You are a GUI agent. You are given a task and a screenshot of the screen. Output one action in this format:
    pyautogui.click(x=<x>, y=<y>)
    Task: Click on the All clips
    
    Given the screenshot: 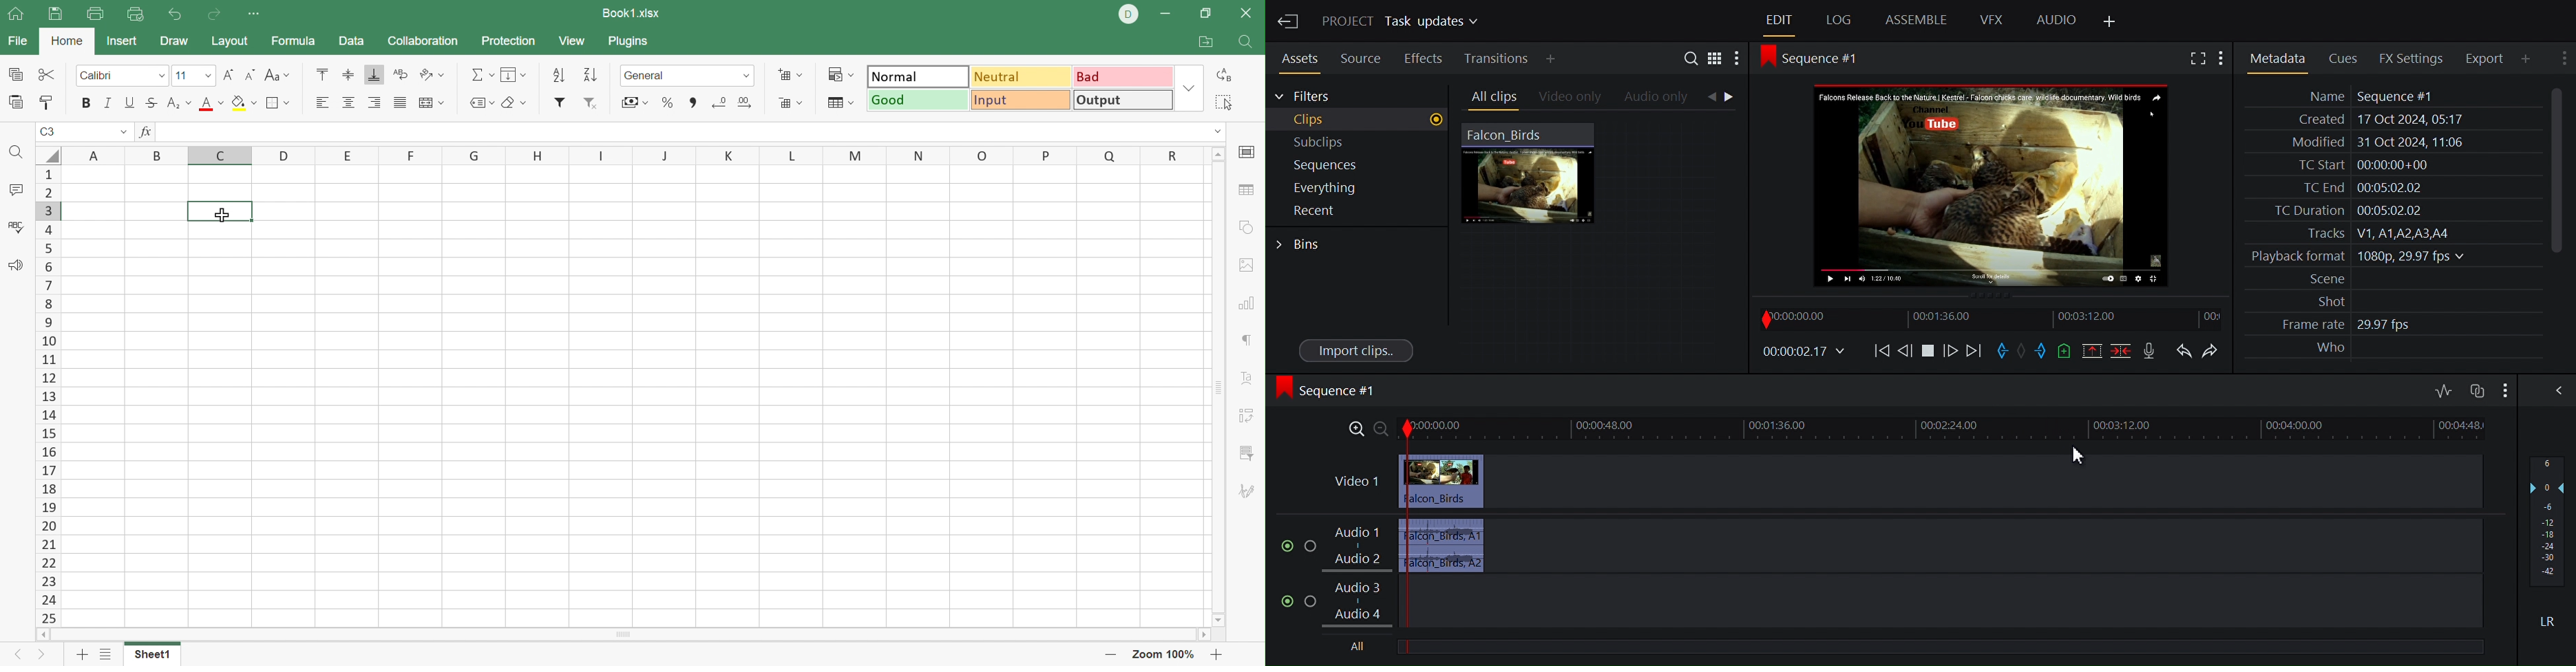 What is the action you would take?
    pyautogui.click(x=1490, y=97)
    